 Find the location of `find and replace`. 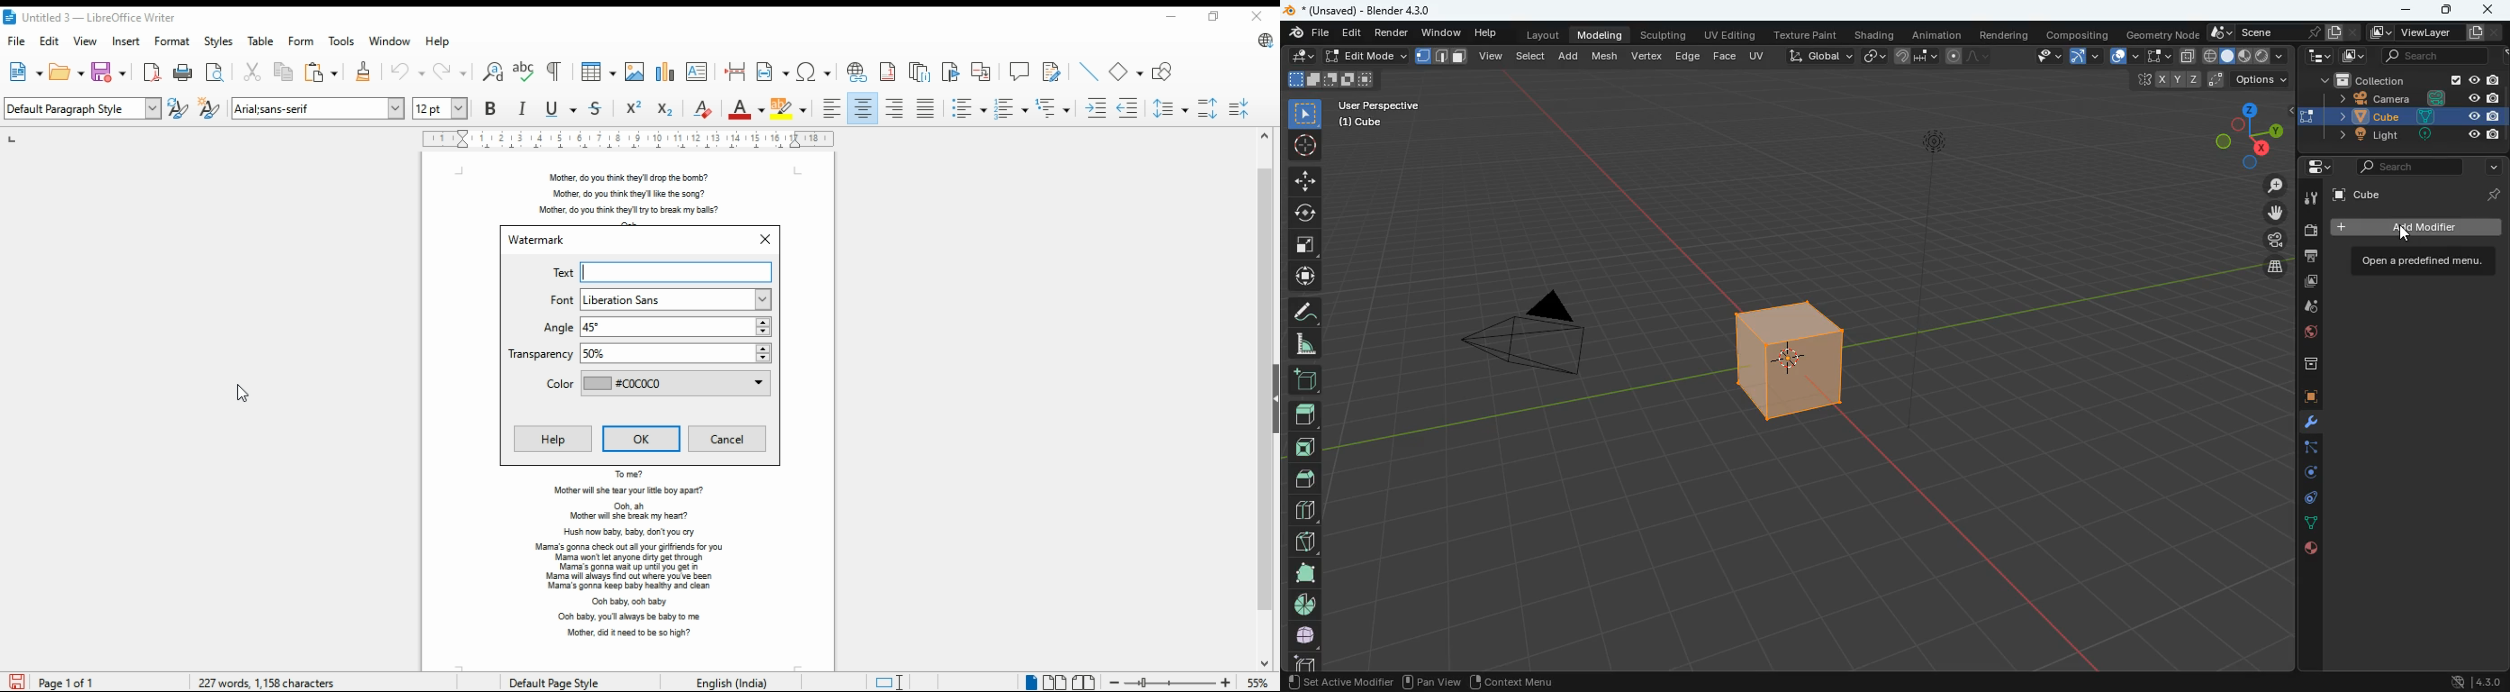

find and replace is located at coordinates (493, 72).